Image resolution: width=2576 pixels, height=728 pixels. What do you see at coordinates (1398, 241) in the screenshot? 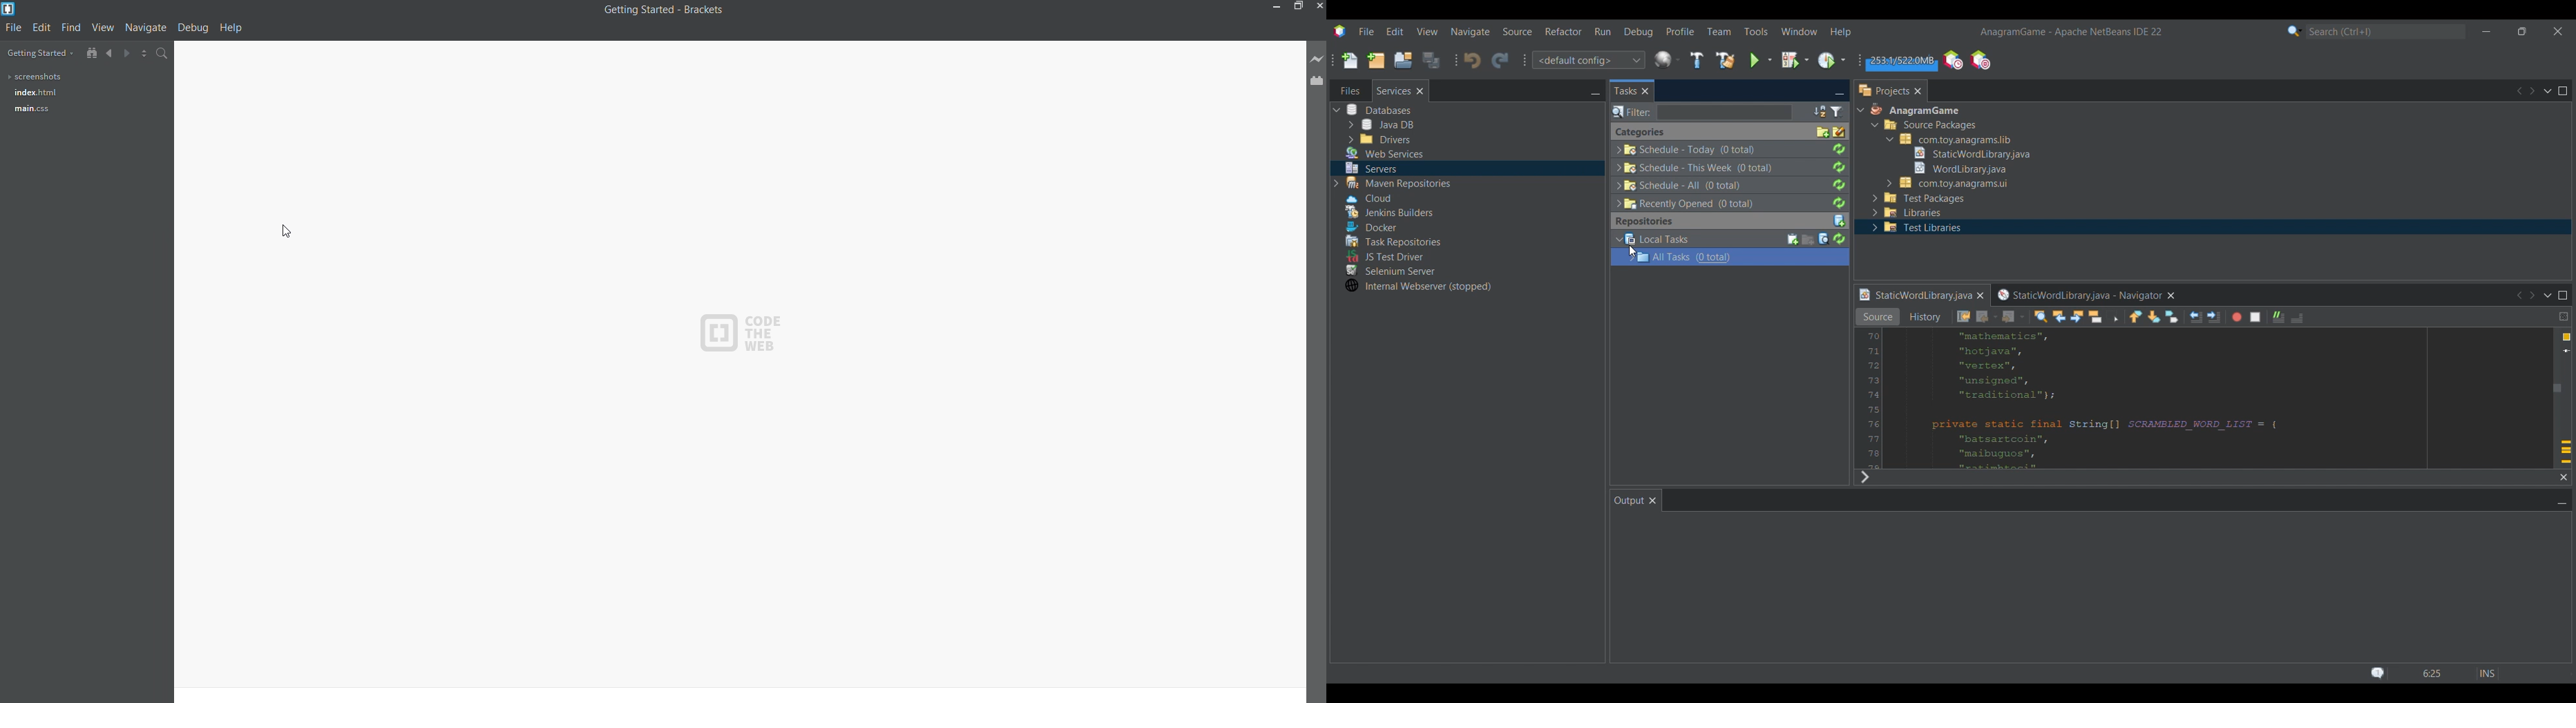
I see `` at bounding box center [1398, 241].